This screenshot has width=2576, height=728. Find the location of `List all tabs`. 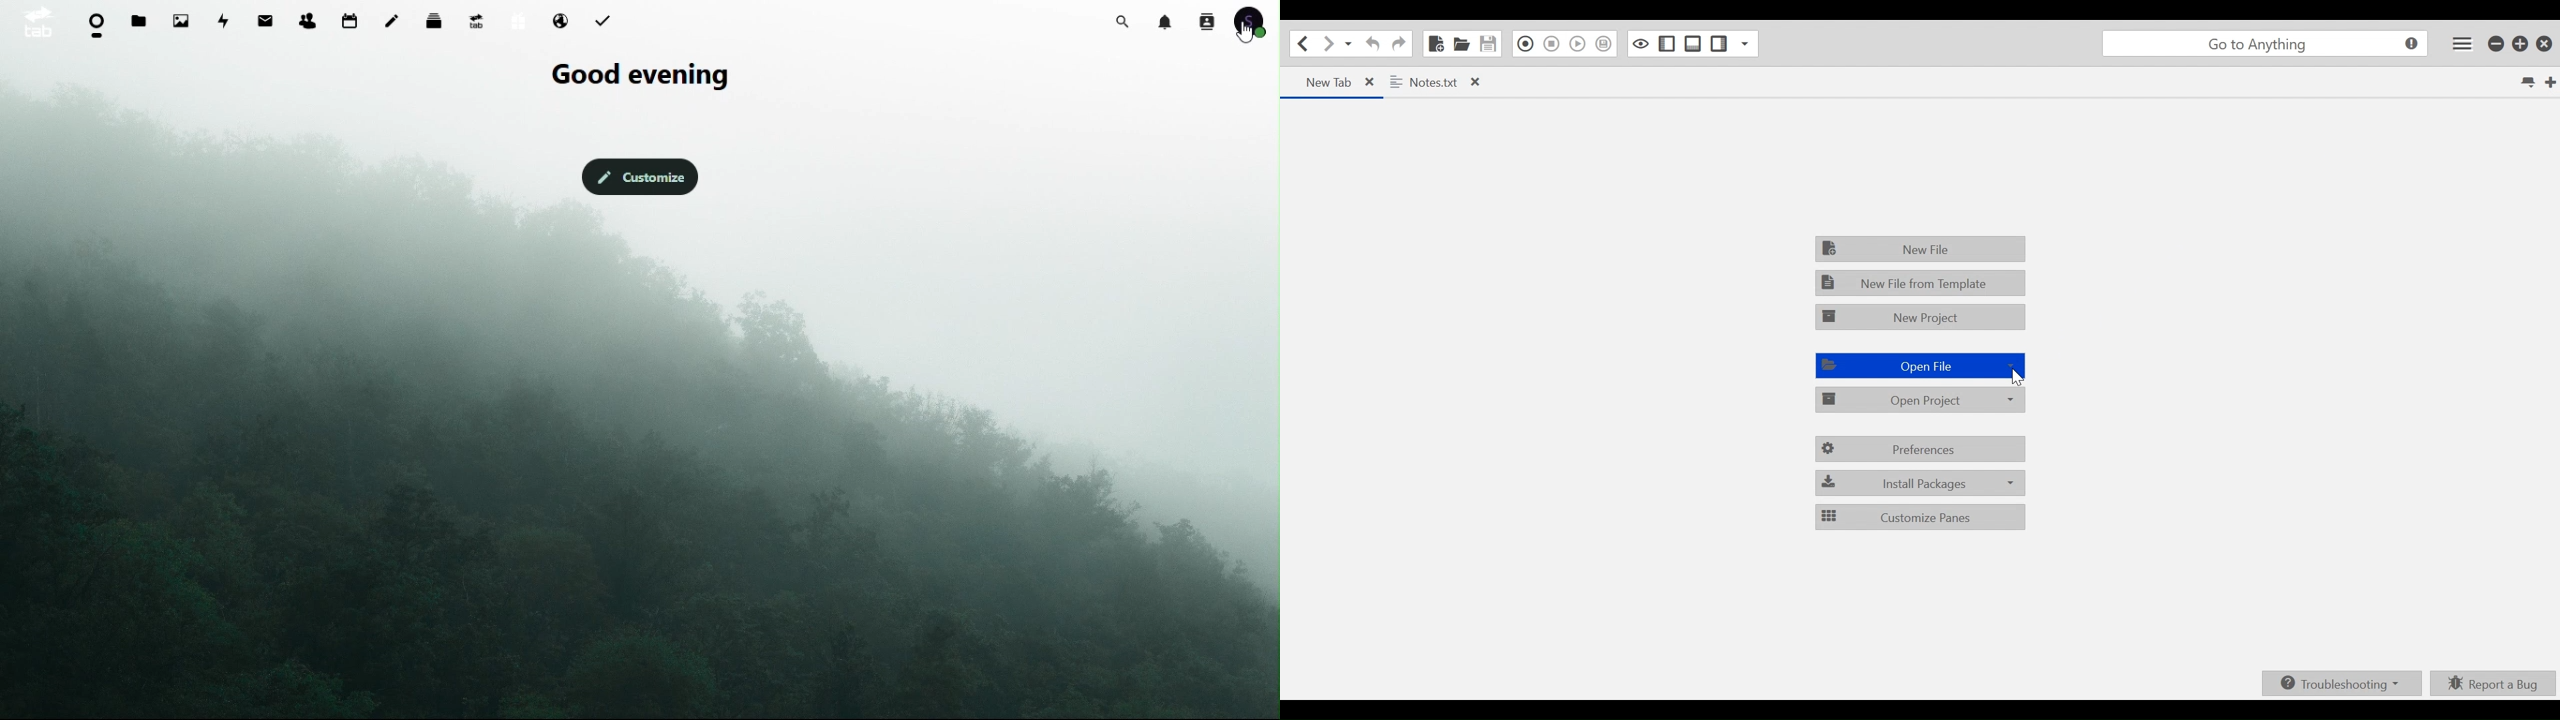

List all tabs is located at coordinates (2527, 82).